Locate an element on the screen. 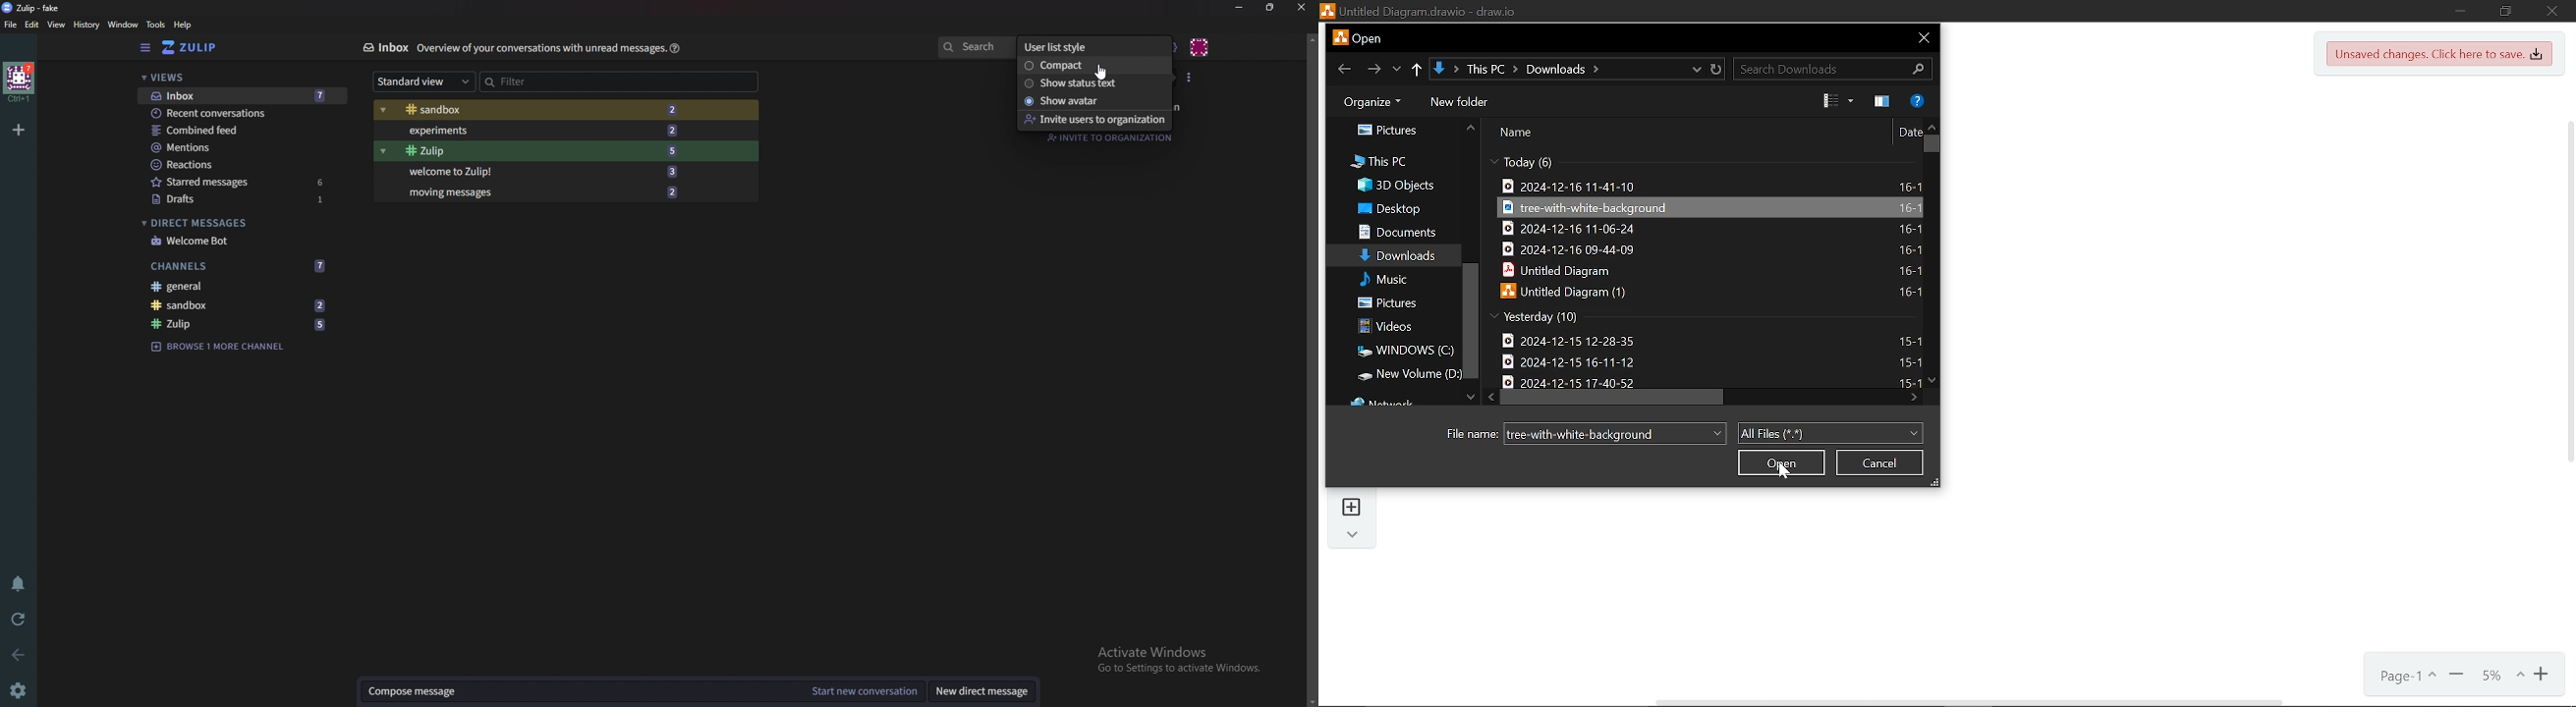  file titled "untitled diagram (1)" is located at coordinates (1708, 292).